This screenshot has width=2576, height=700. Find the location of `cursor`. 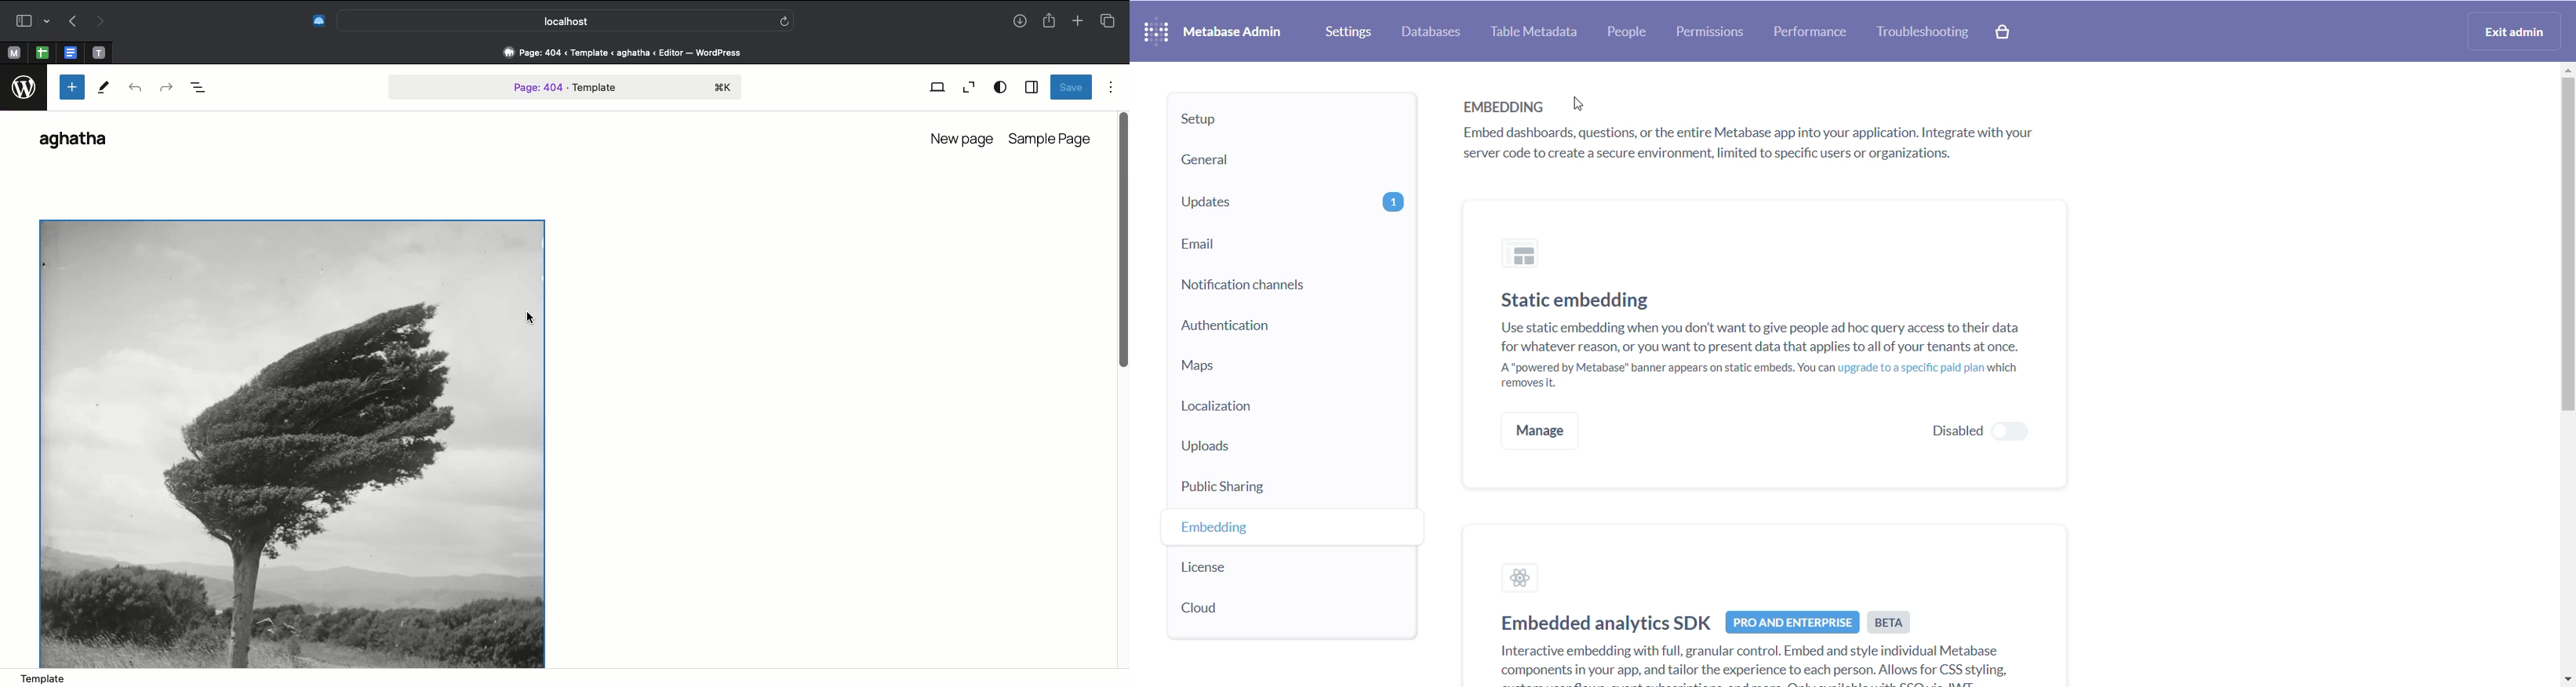

cursor is located at coordinates (529, 318).